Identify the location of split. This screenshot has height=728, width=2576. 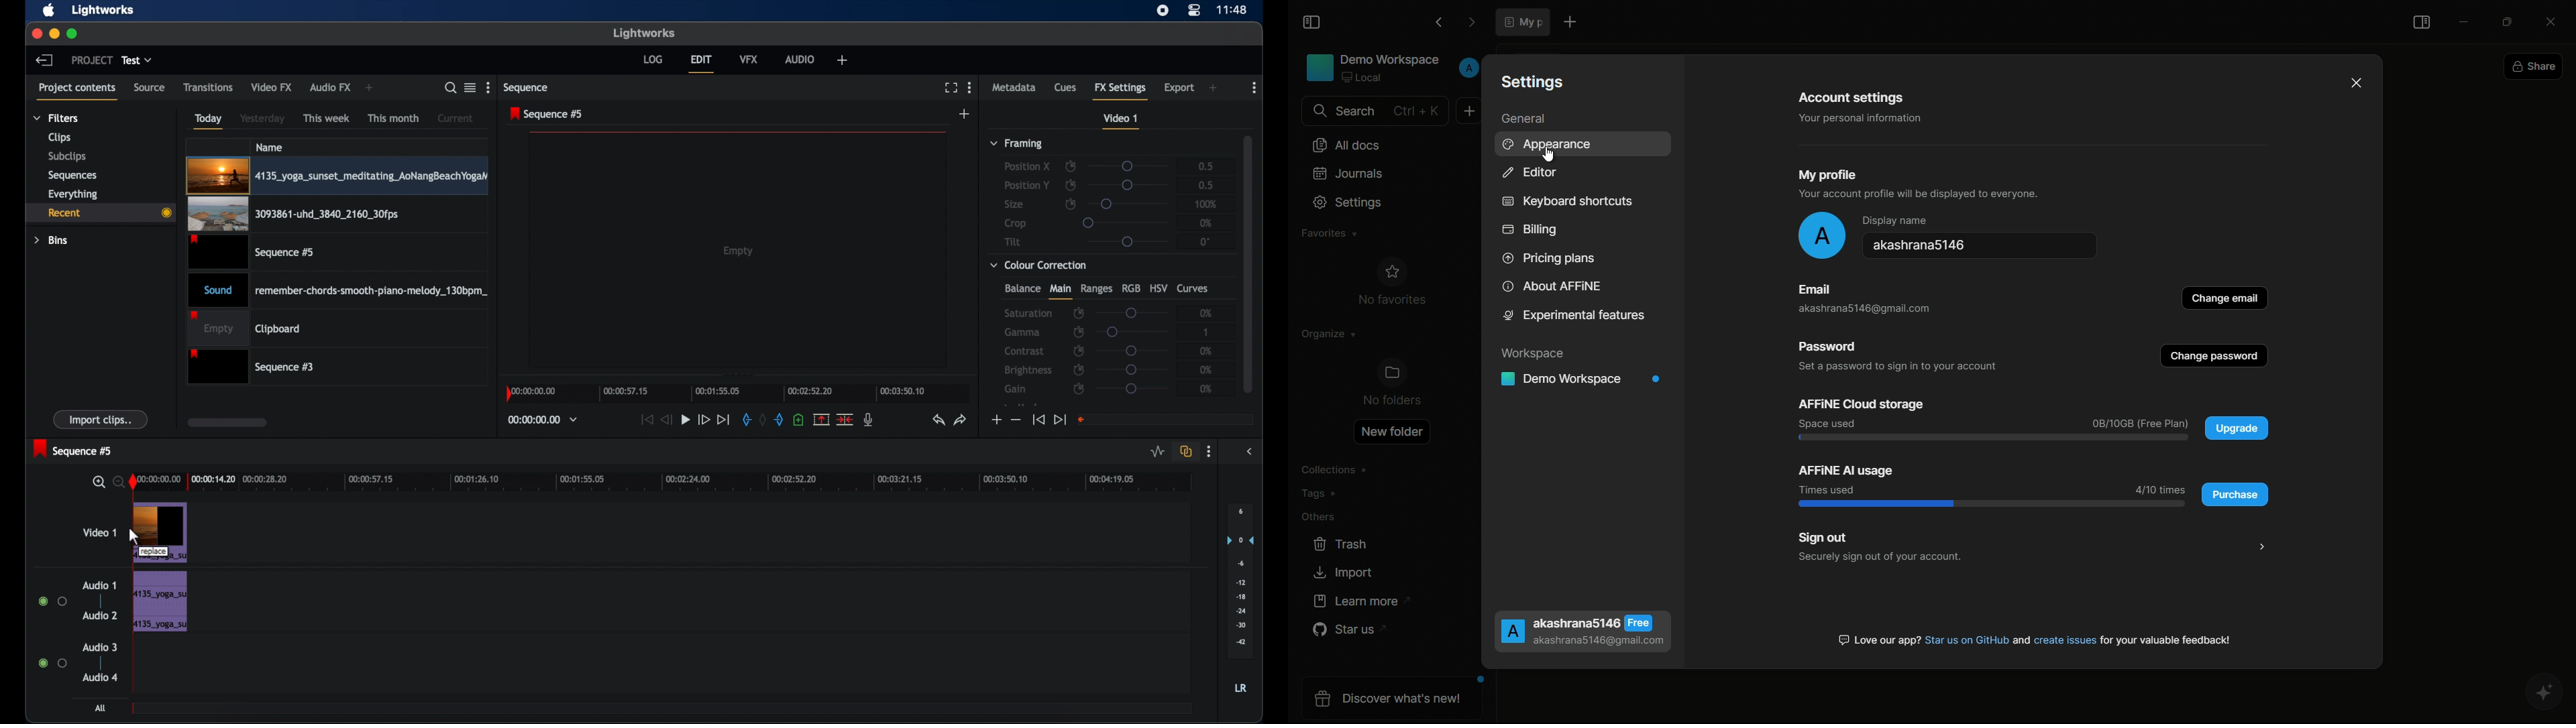
(821, 419).